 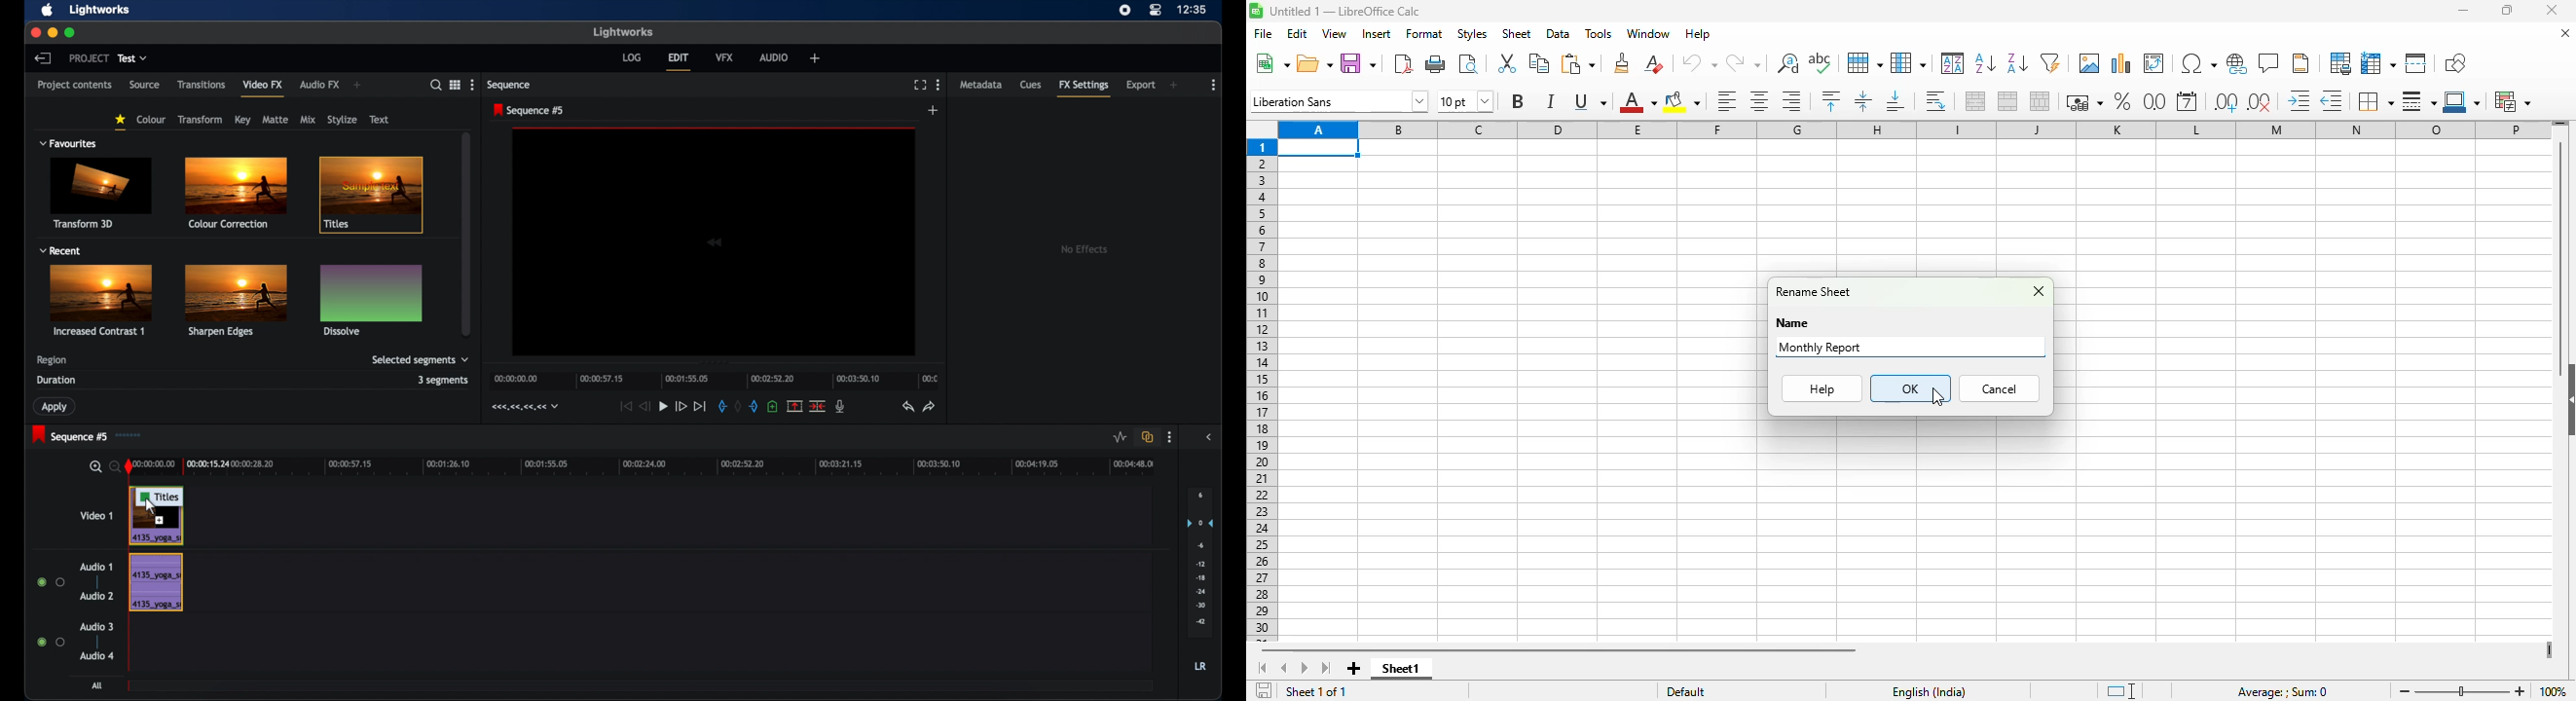 What do you see at coordinates (1822, 347) in the screenshot?
I see `Monthly Report` at bounding box center [1822, 347].